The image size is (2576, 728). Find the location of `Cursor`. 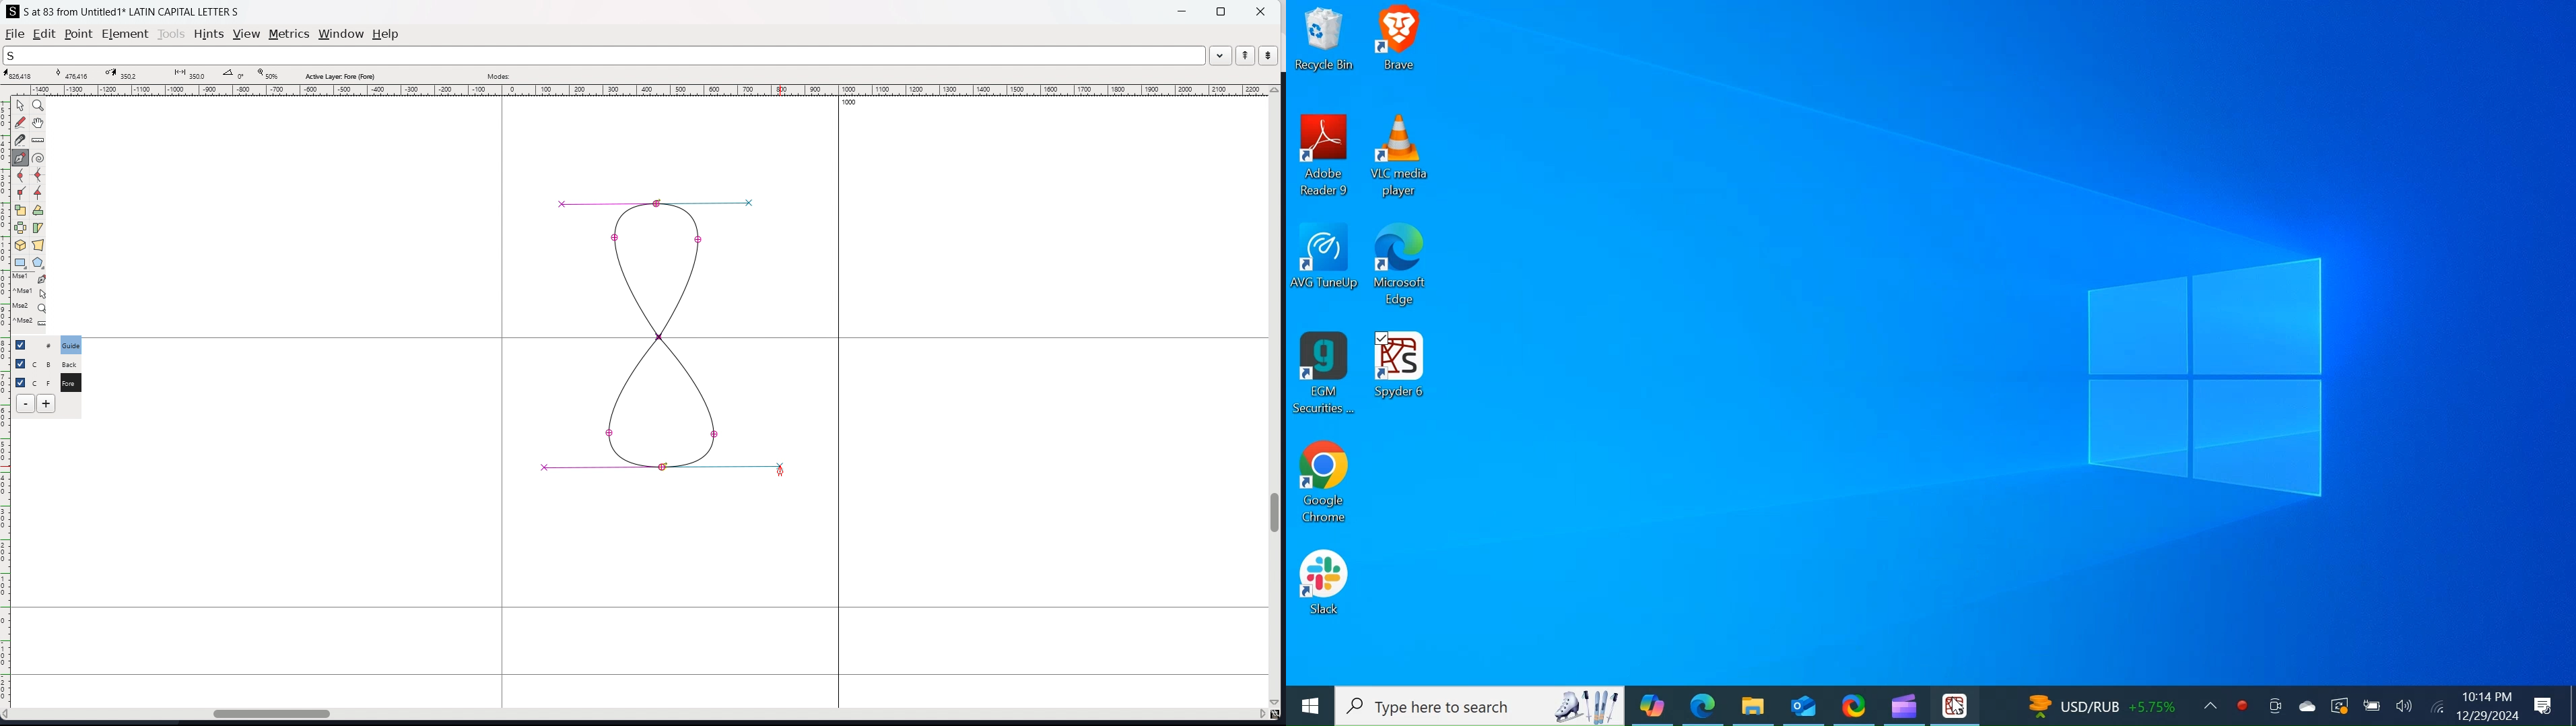

Cursor is located at coordinates (1955, 706).